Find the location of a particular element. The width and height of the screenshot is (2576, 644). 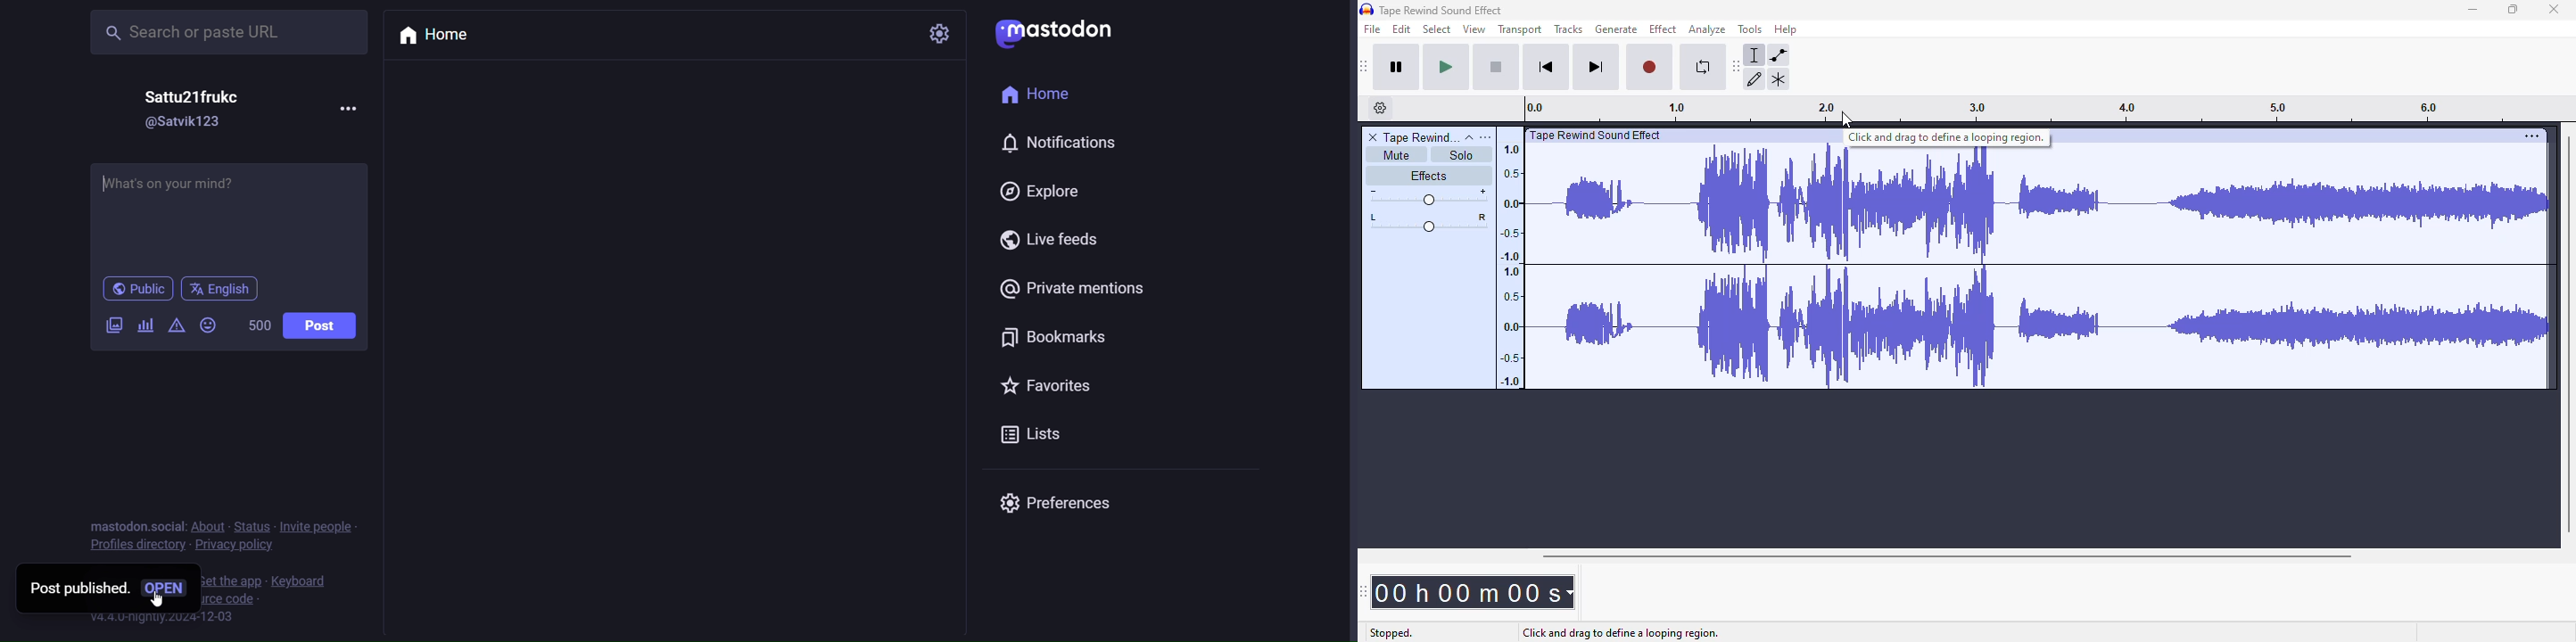

analyze  is located at coordinates (1707, 29).